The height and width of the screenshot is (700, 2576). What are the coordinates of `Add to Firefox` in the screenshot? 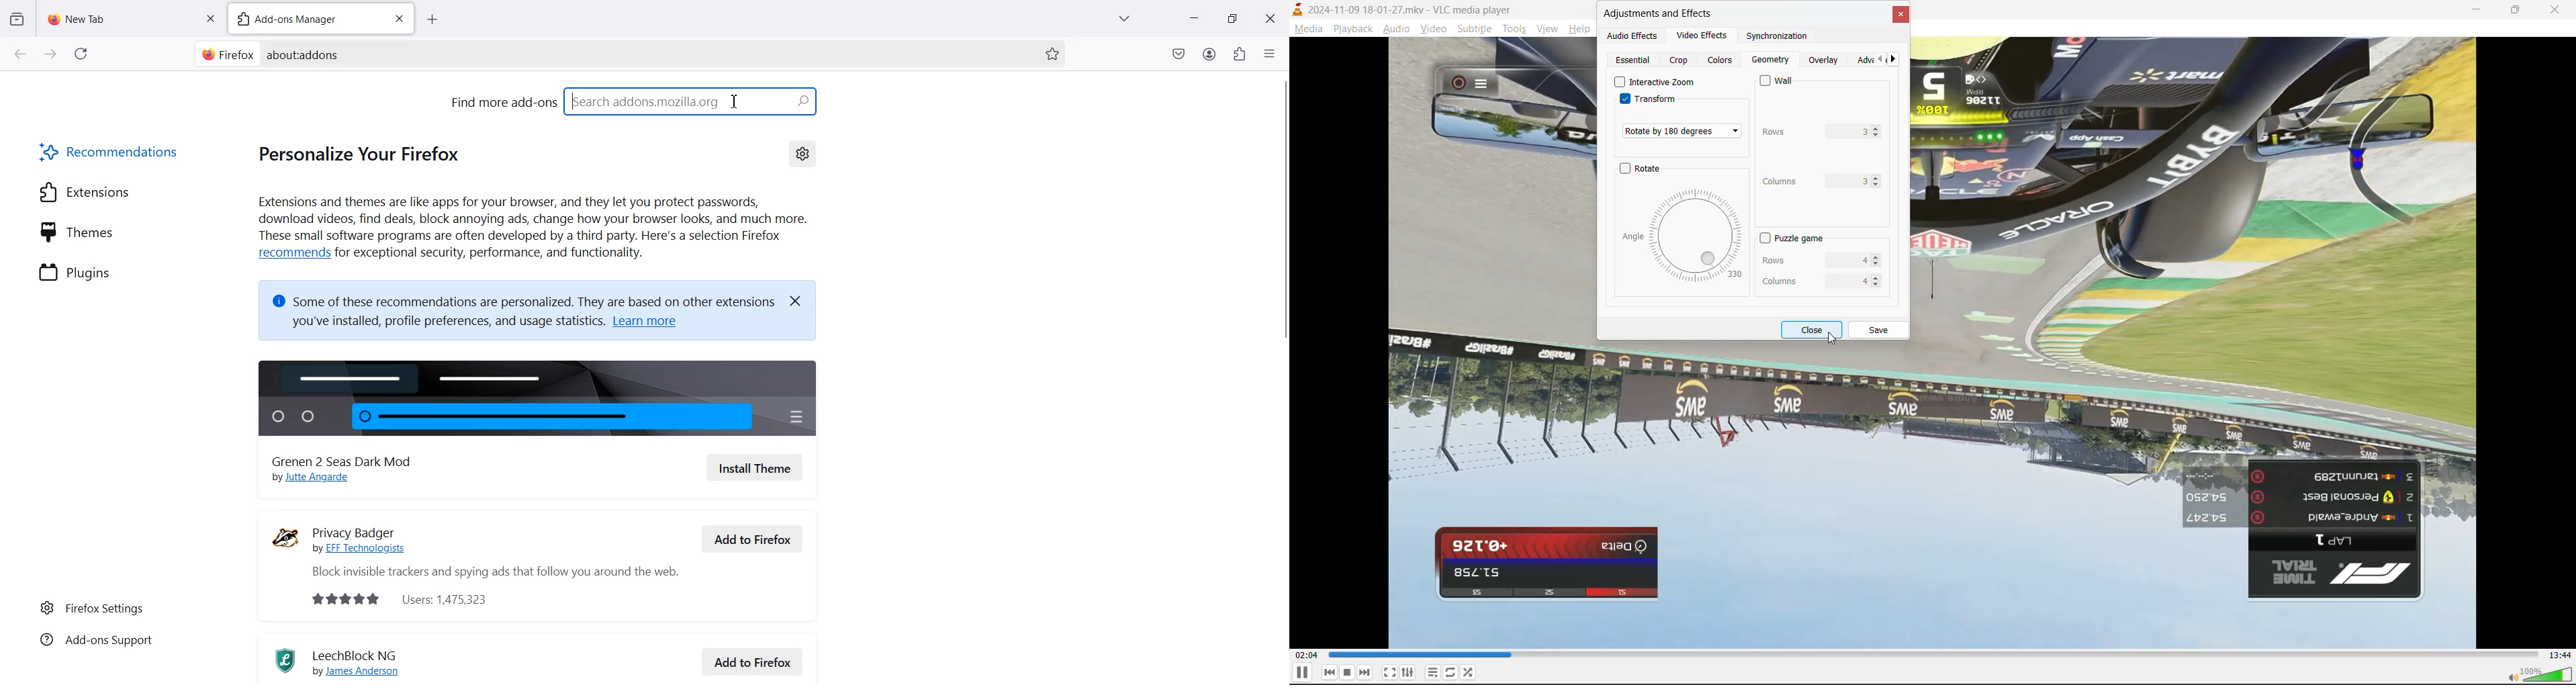 It's located at (753, 660).